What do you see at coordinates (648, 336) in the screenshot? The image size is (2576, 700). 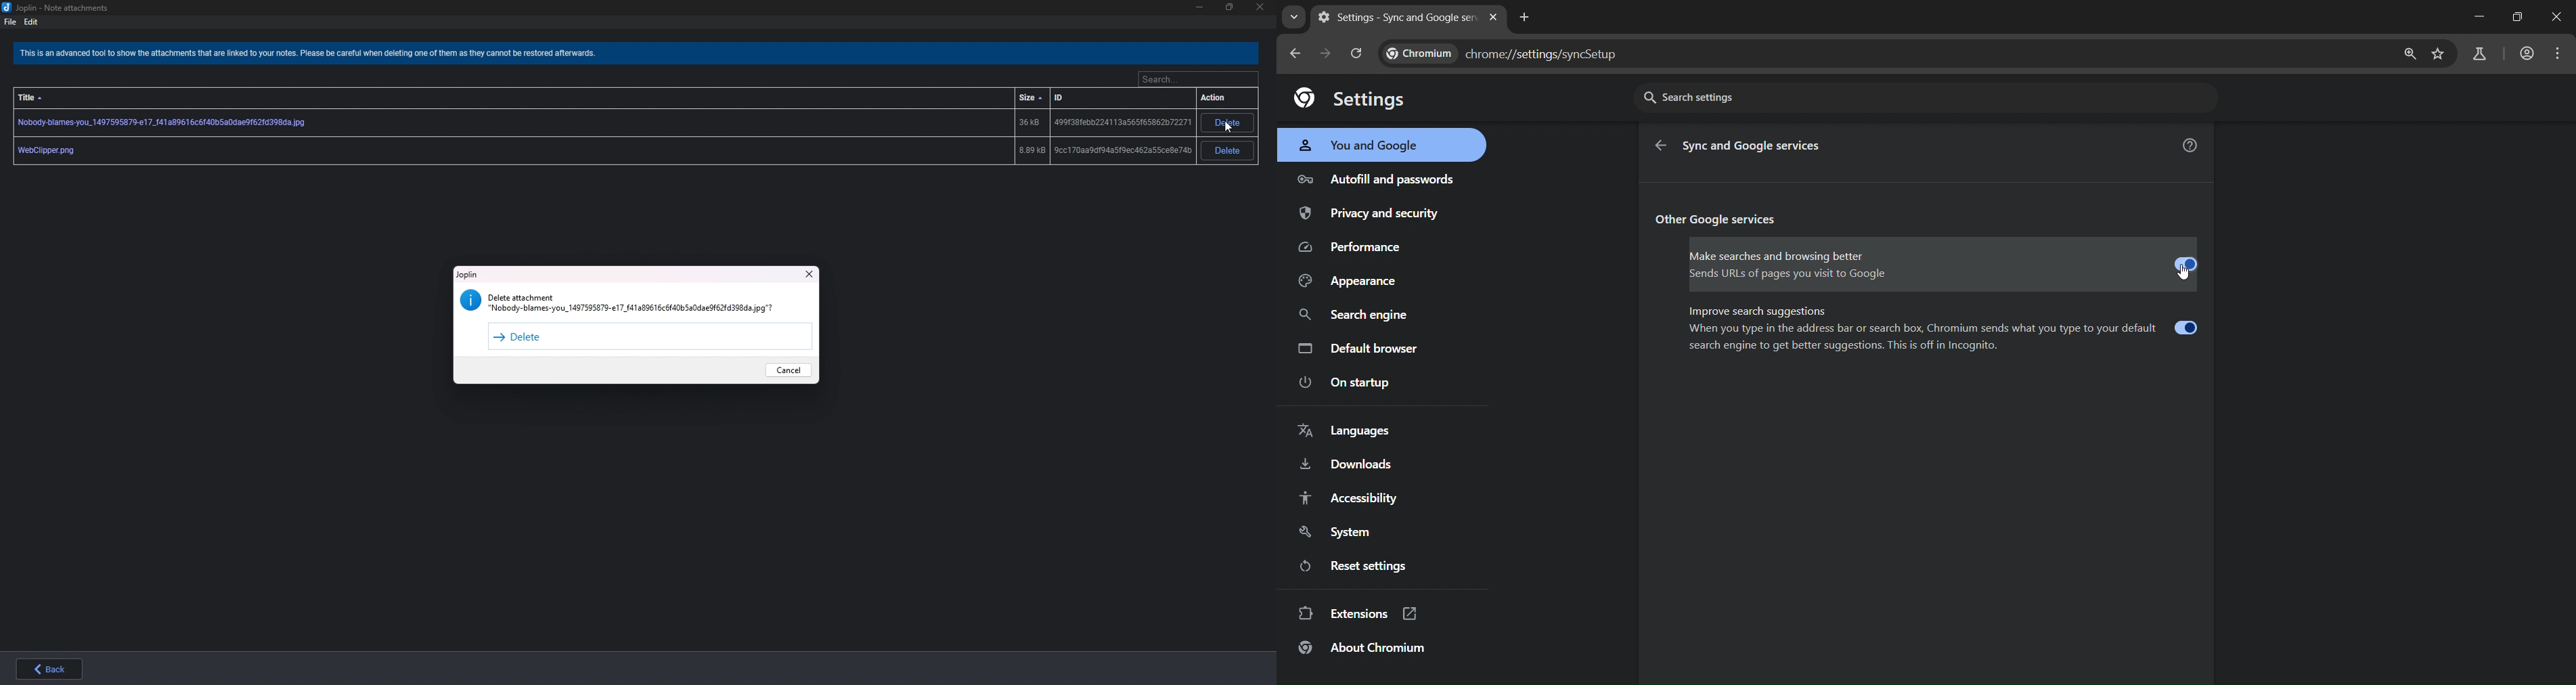 I see `Delete` at bounding box center [648, 336].